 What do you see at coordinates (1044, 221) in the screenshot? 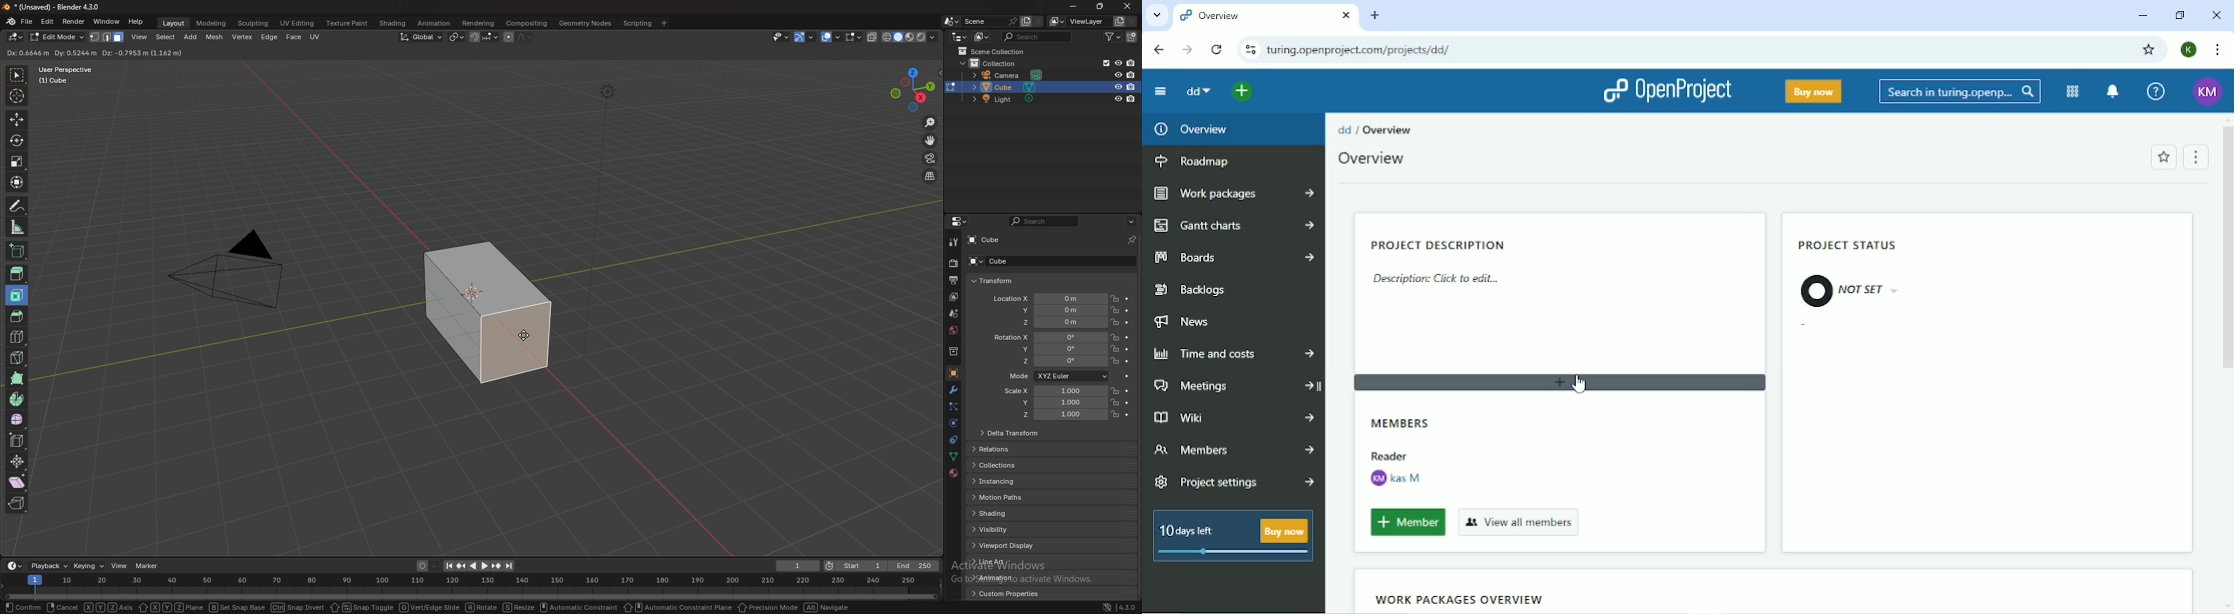
I see `search` at bounding box center [1044, 221].